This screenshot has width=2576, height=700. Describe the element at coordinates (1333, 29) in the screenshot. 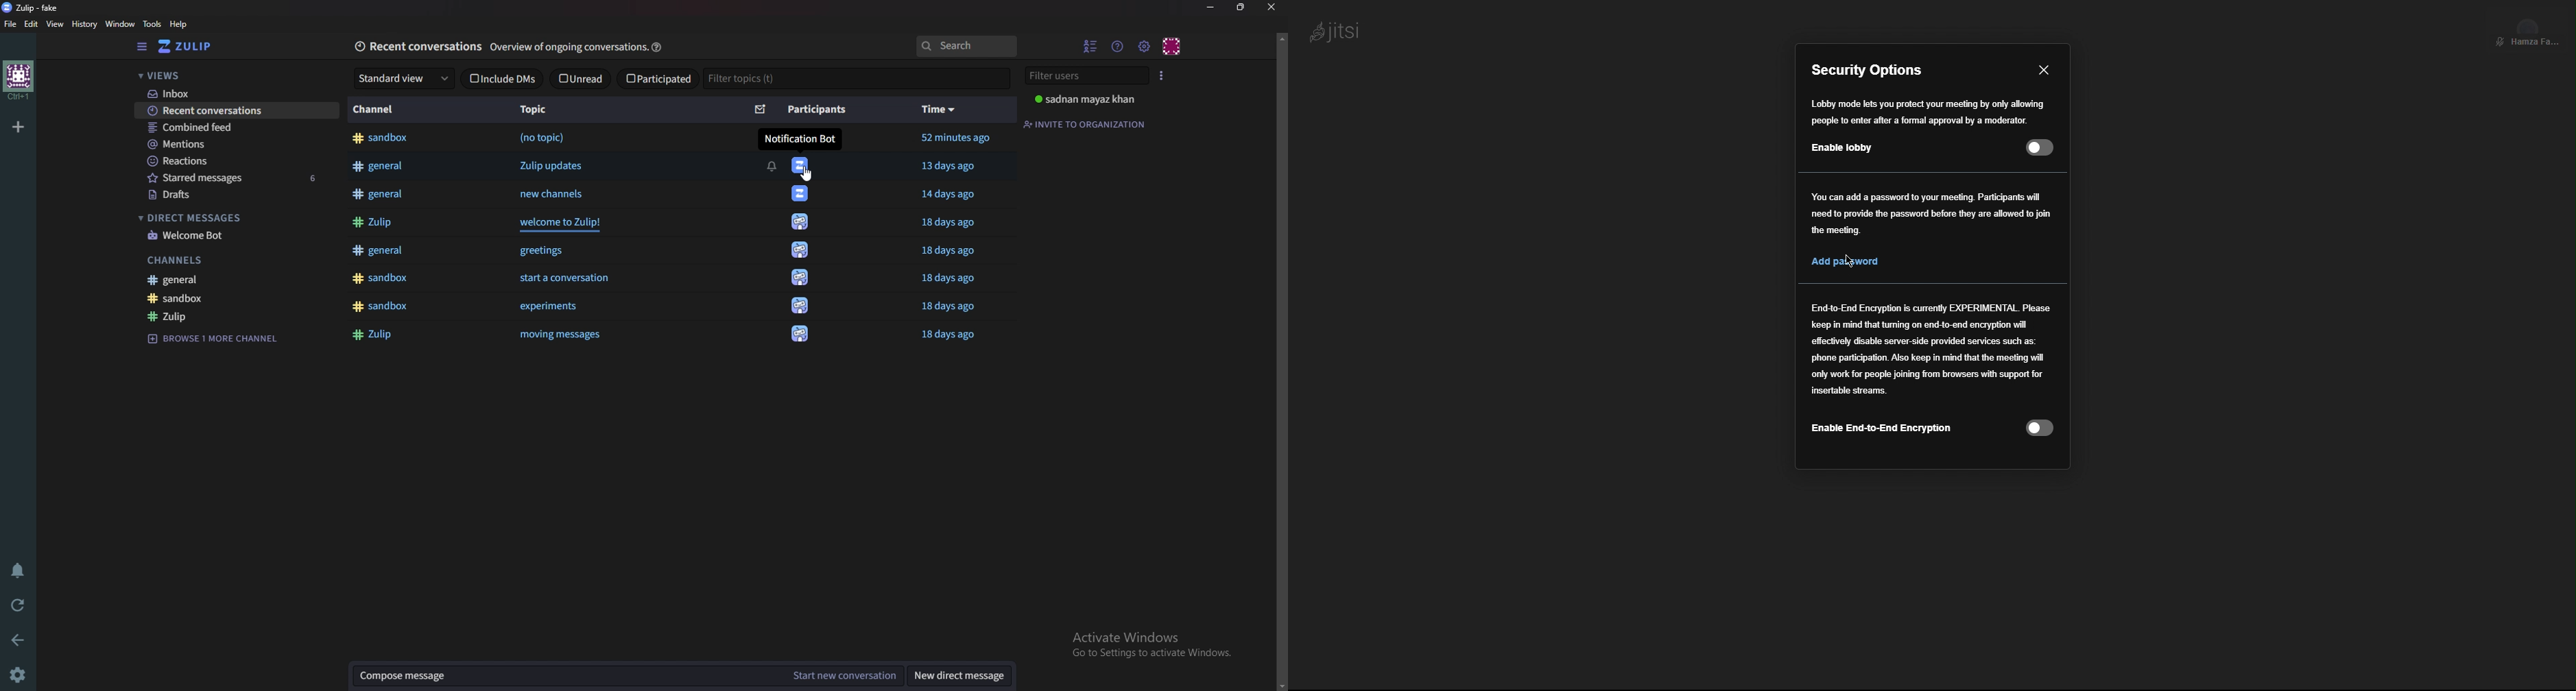

I see `jitsi` at that location.